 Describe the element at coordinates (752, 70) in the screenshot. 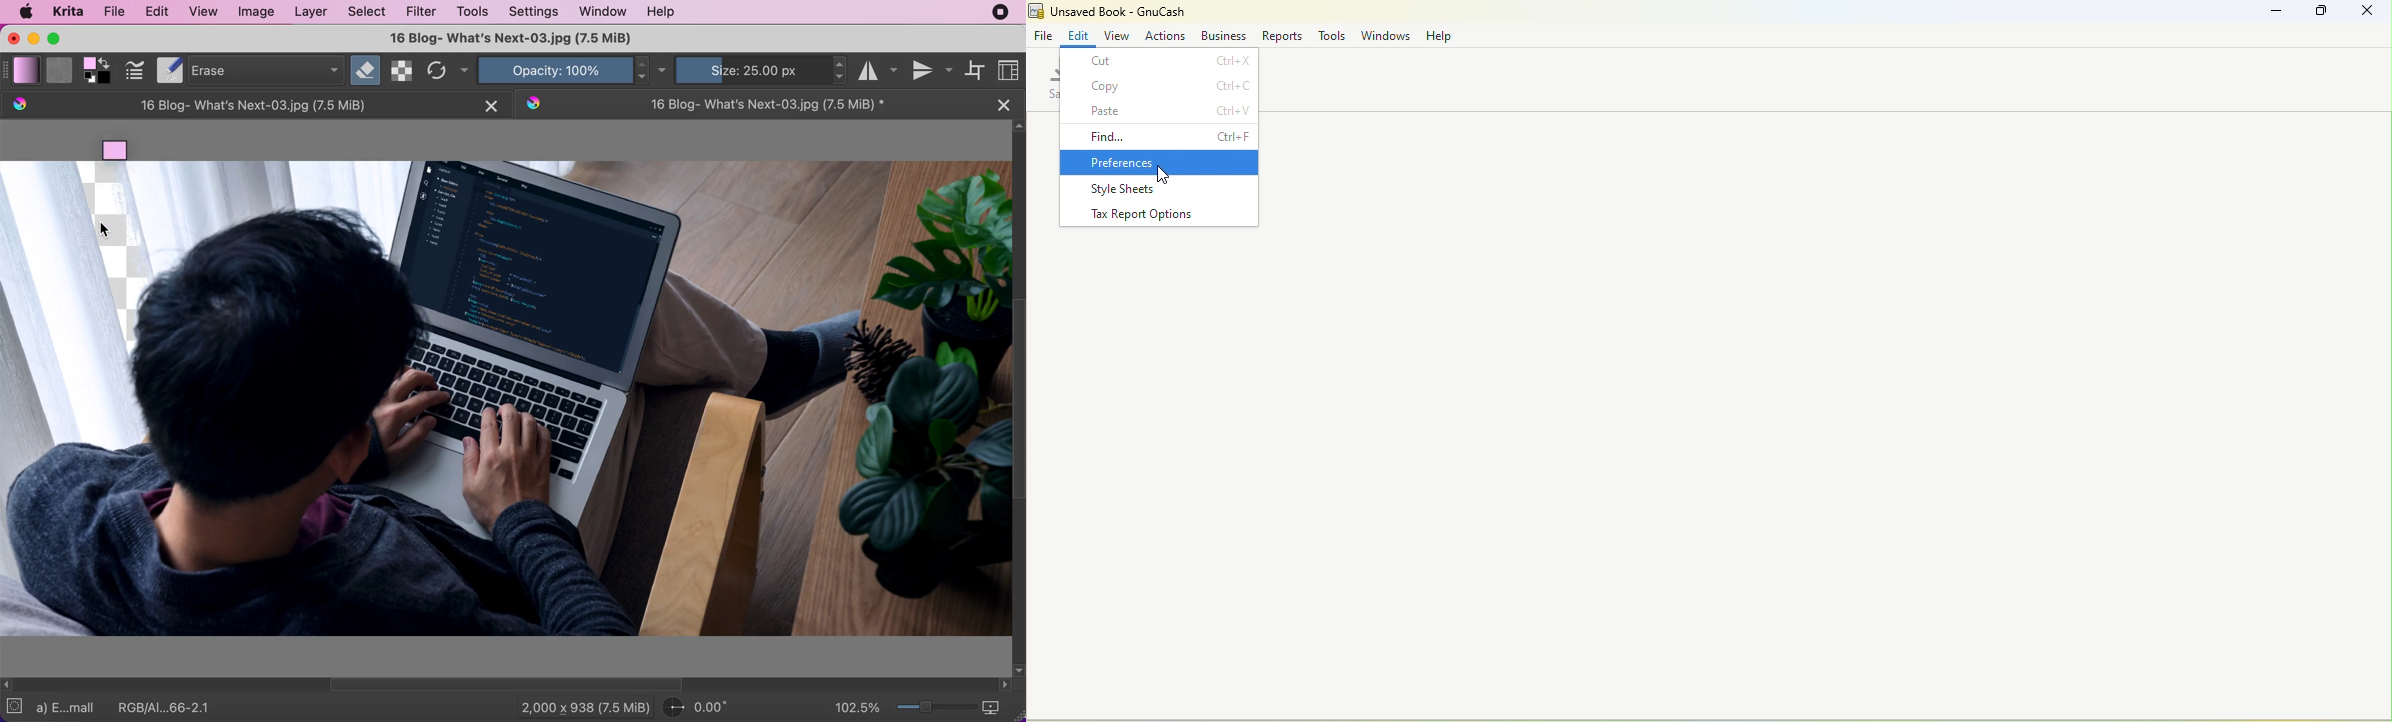

I see `size: 25.00 px` at that location.